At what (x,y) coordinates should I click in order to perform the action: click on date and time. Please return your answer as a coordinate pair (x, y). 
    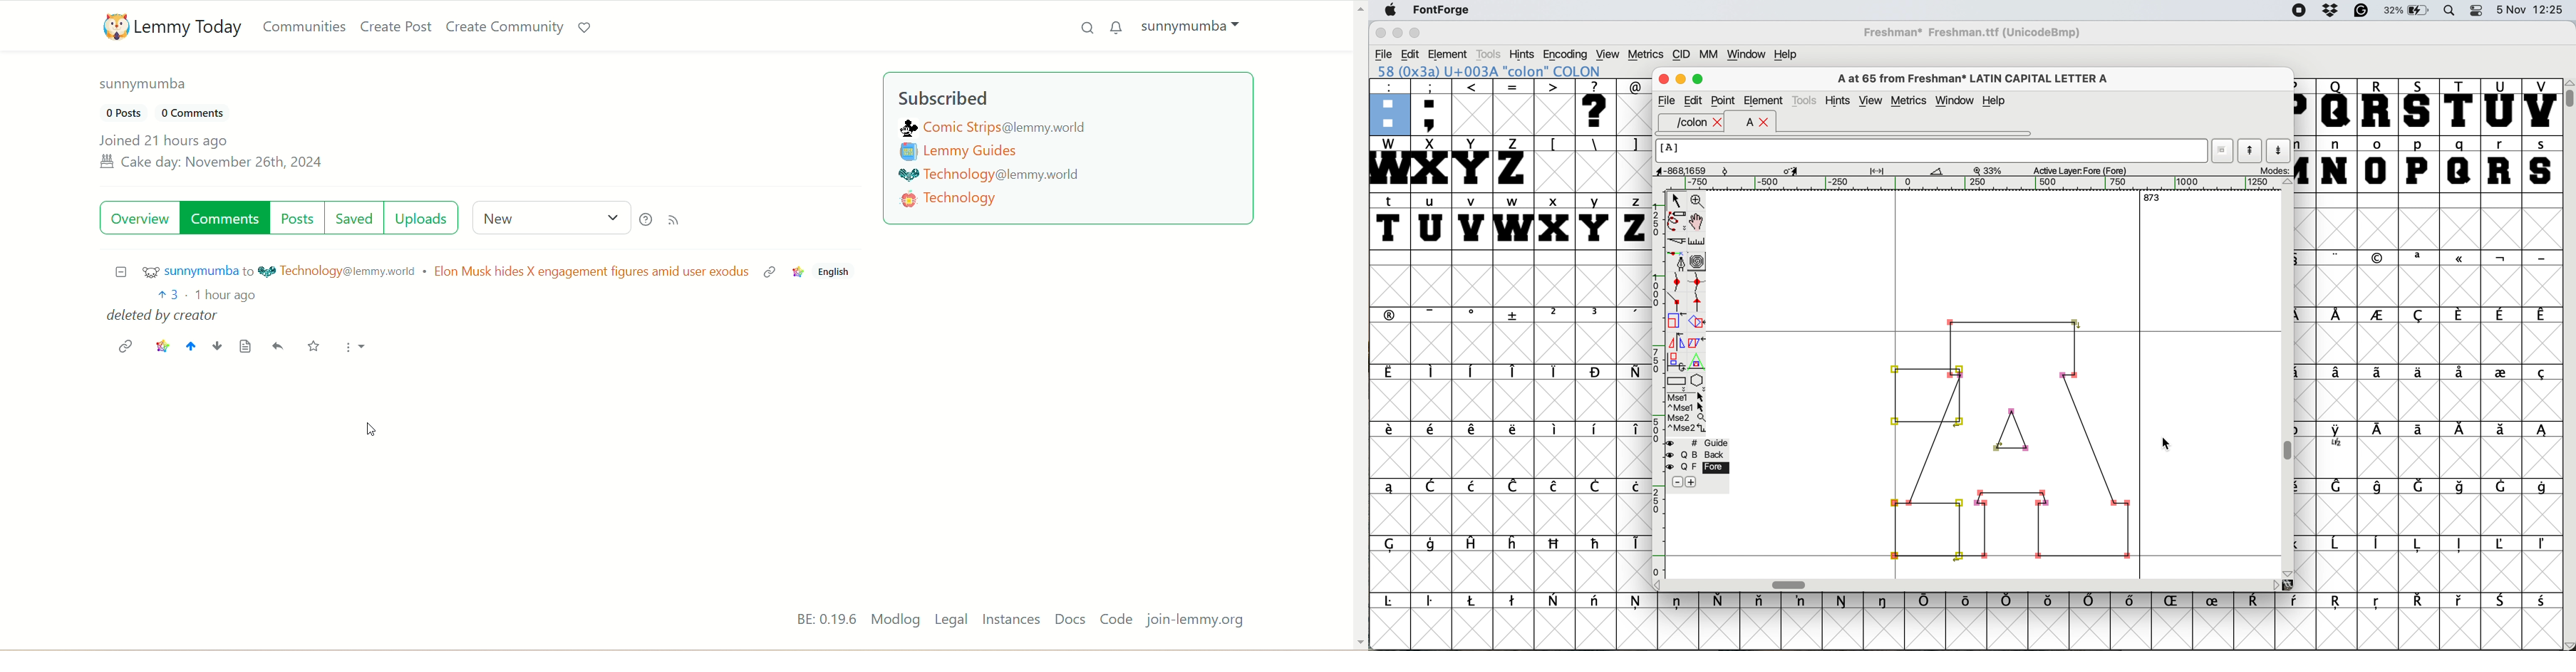
    Looking at the image, I should click on (2533, 10).